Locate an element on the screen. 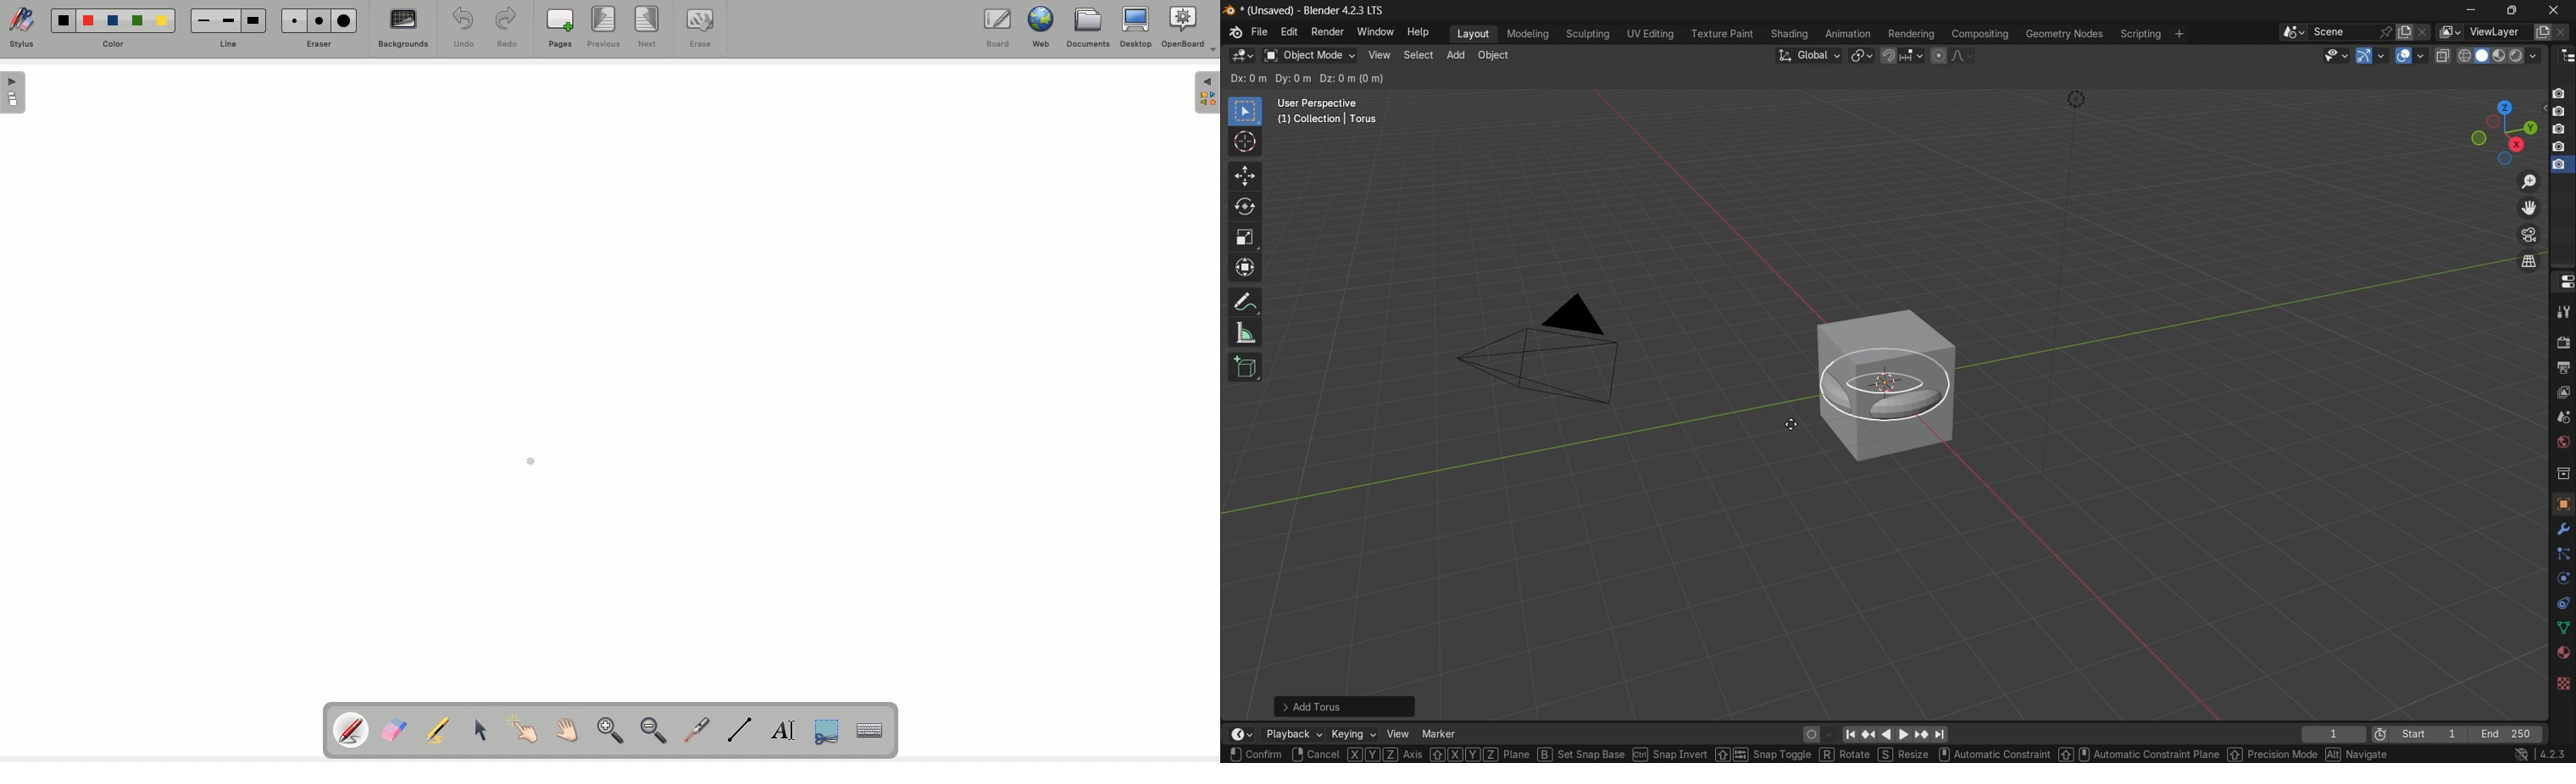  physics is located at coordinates (2562, 579).